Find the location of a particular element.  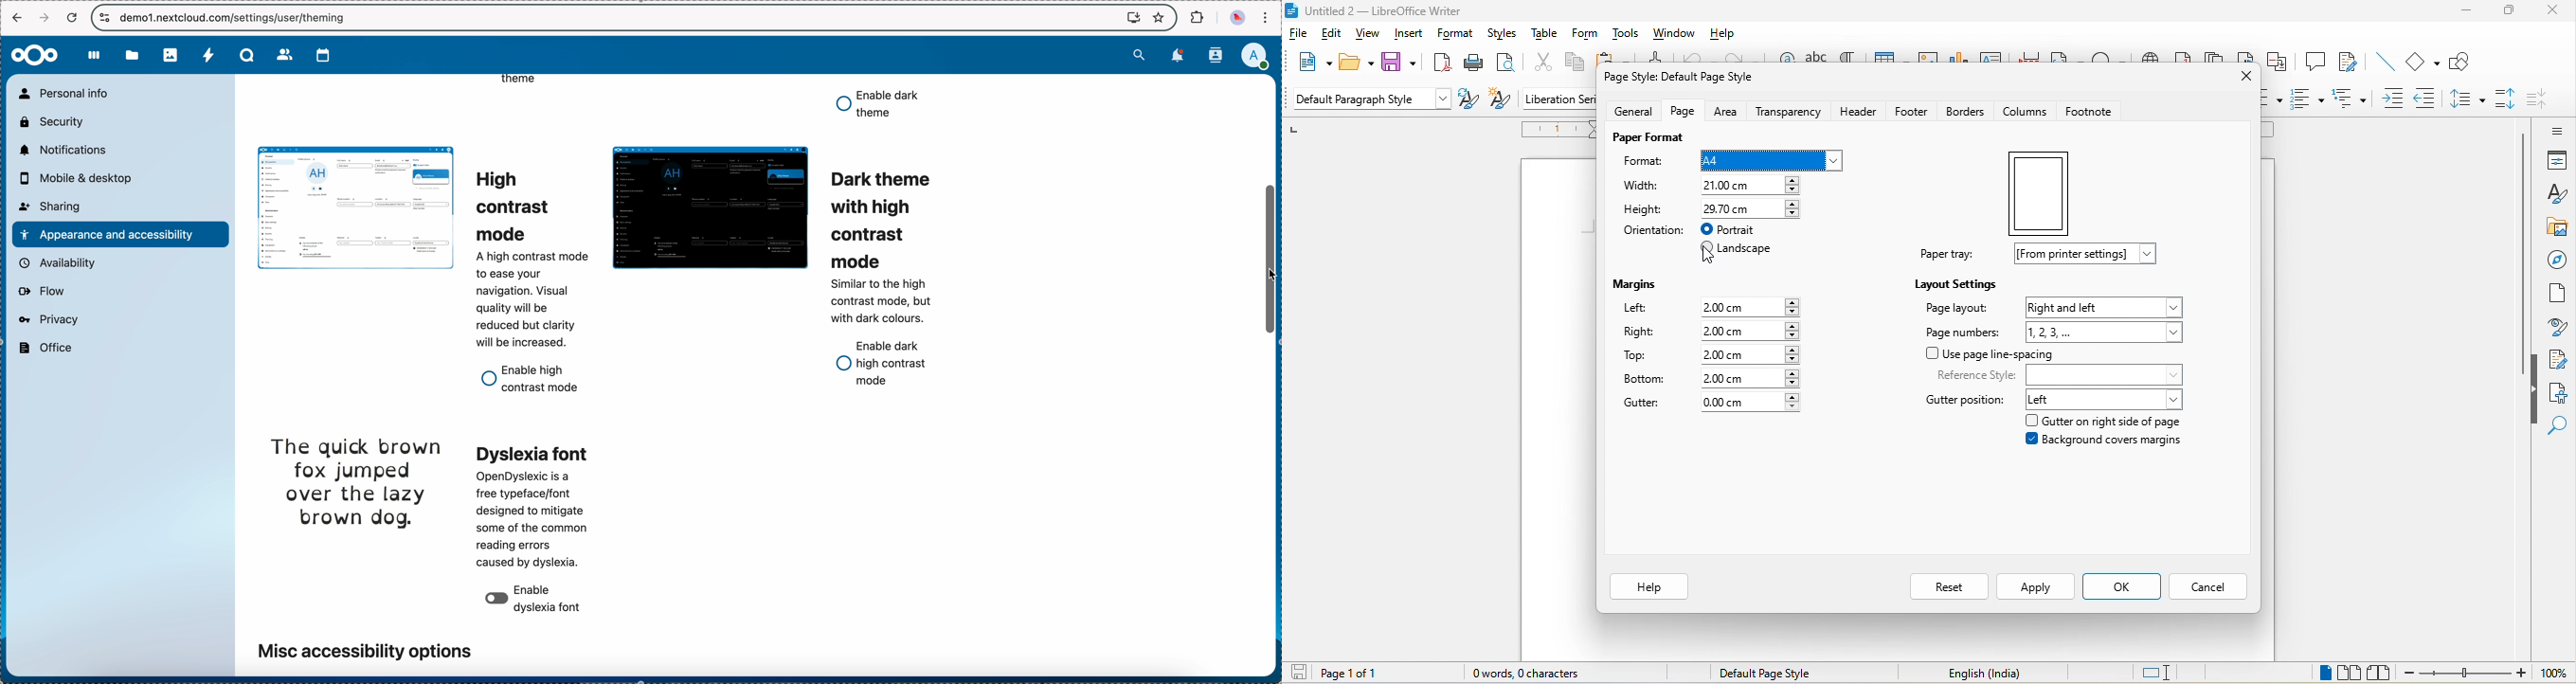

appearance and accessibility is located at coordinates (119, 234).